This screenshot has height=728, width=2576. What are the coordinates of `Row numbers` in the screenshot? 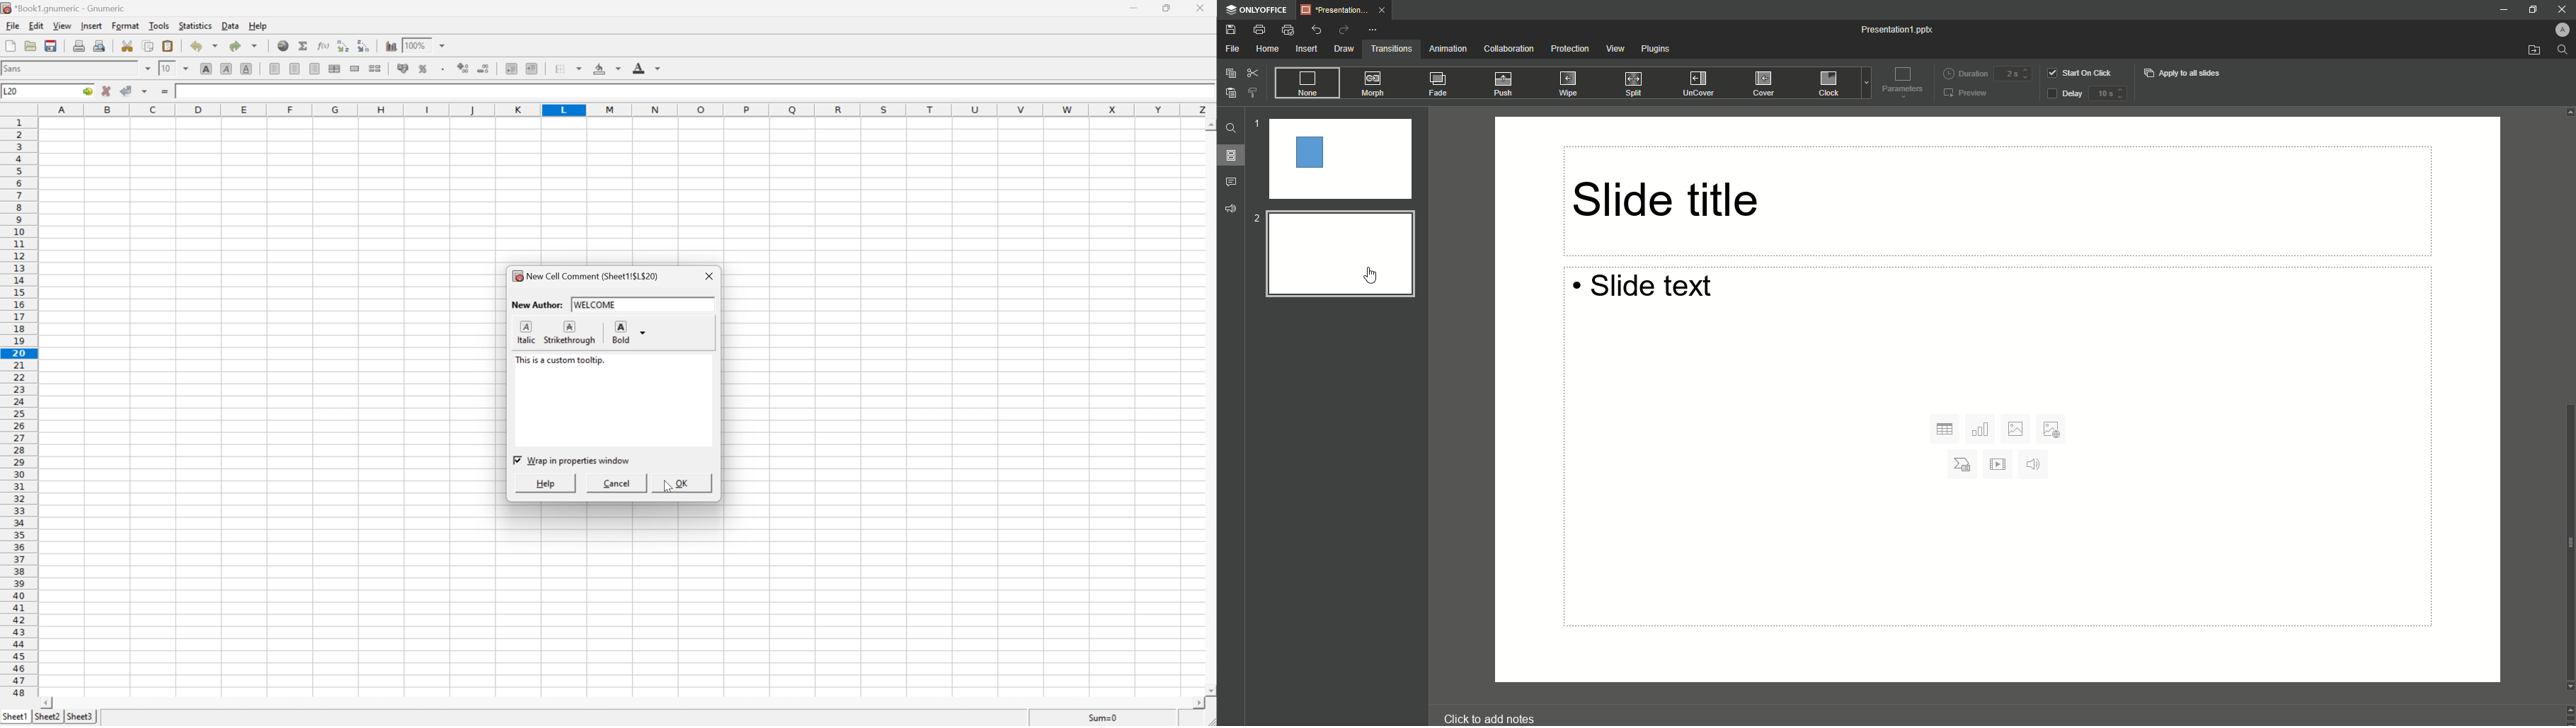 It's located at (18, 407).